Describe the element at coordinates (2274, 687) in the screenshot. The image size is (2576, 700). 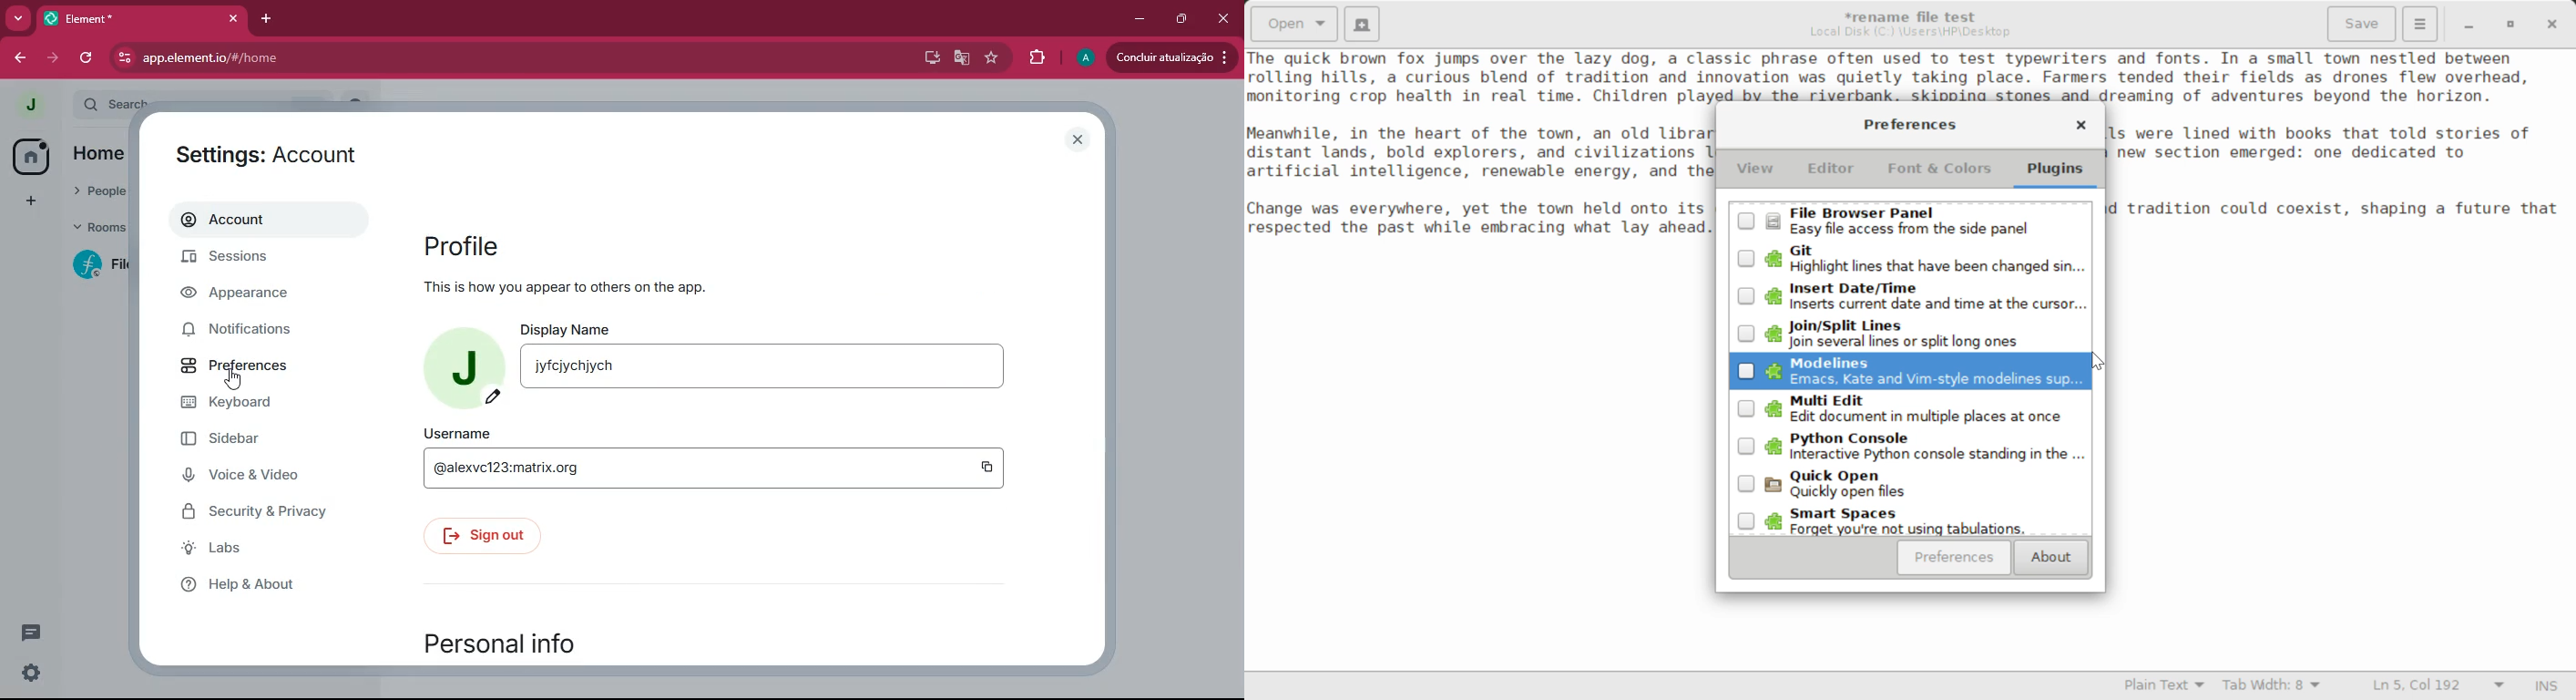
I see `Tab Width ` at that location.